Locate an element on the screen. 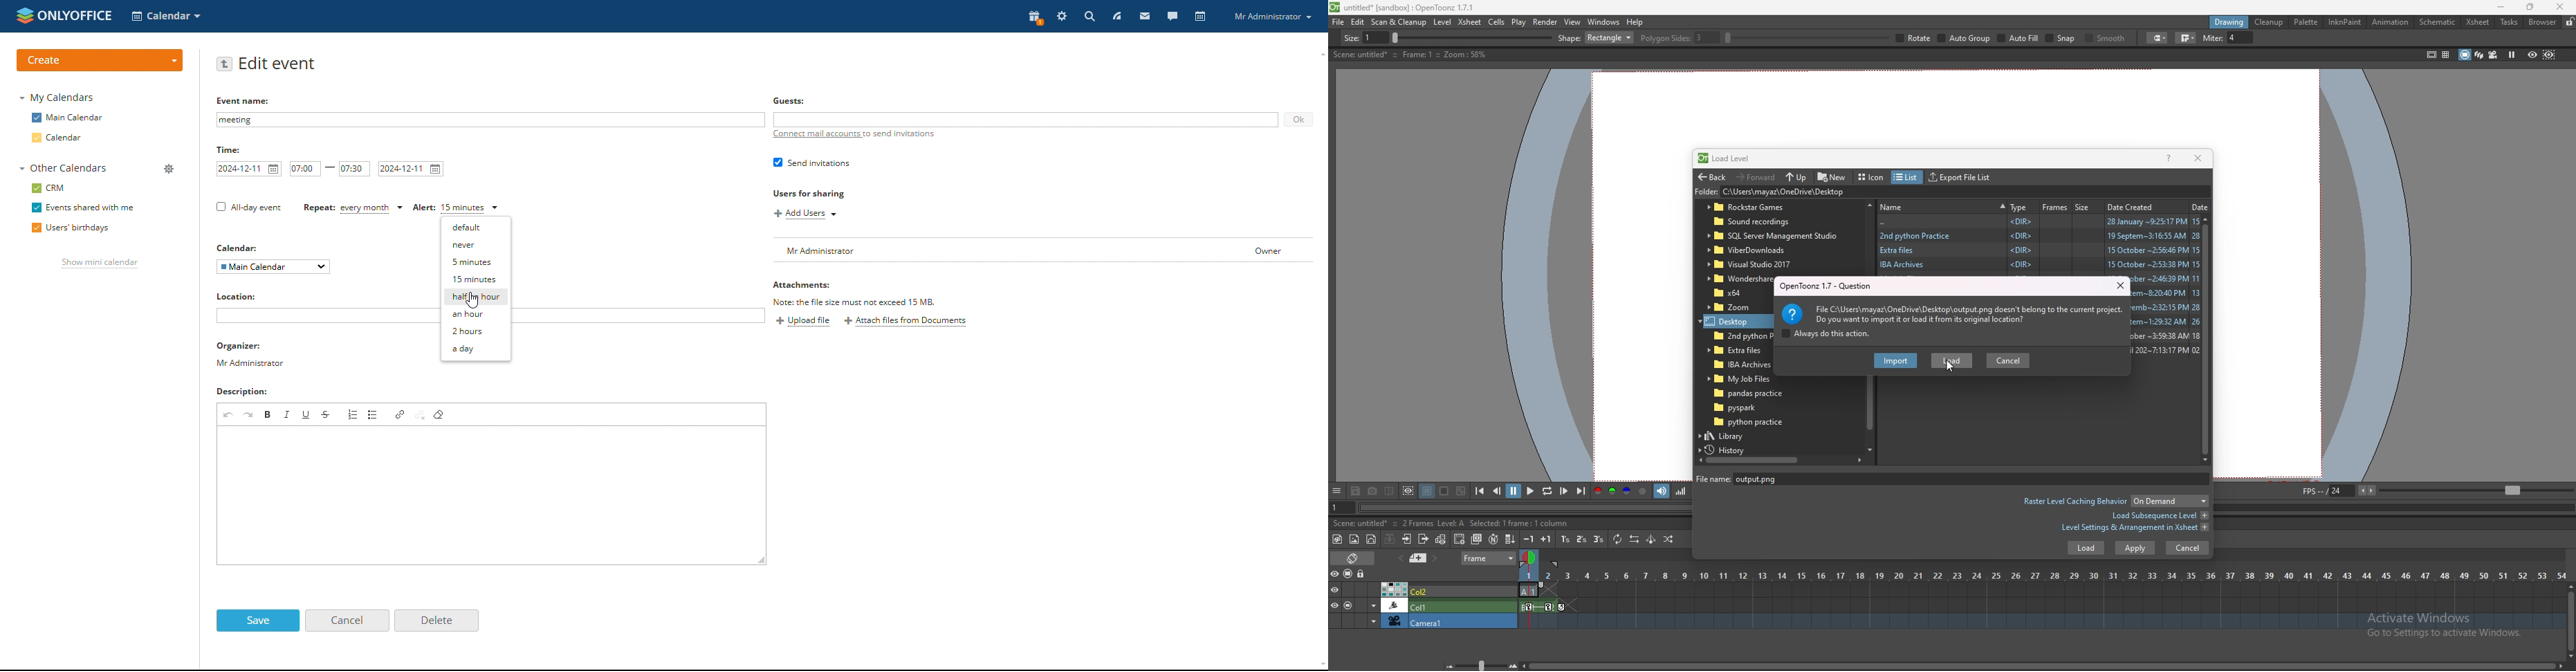 This screenshot has height=672, width=2576. end time is located at coordinates (354, 169).